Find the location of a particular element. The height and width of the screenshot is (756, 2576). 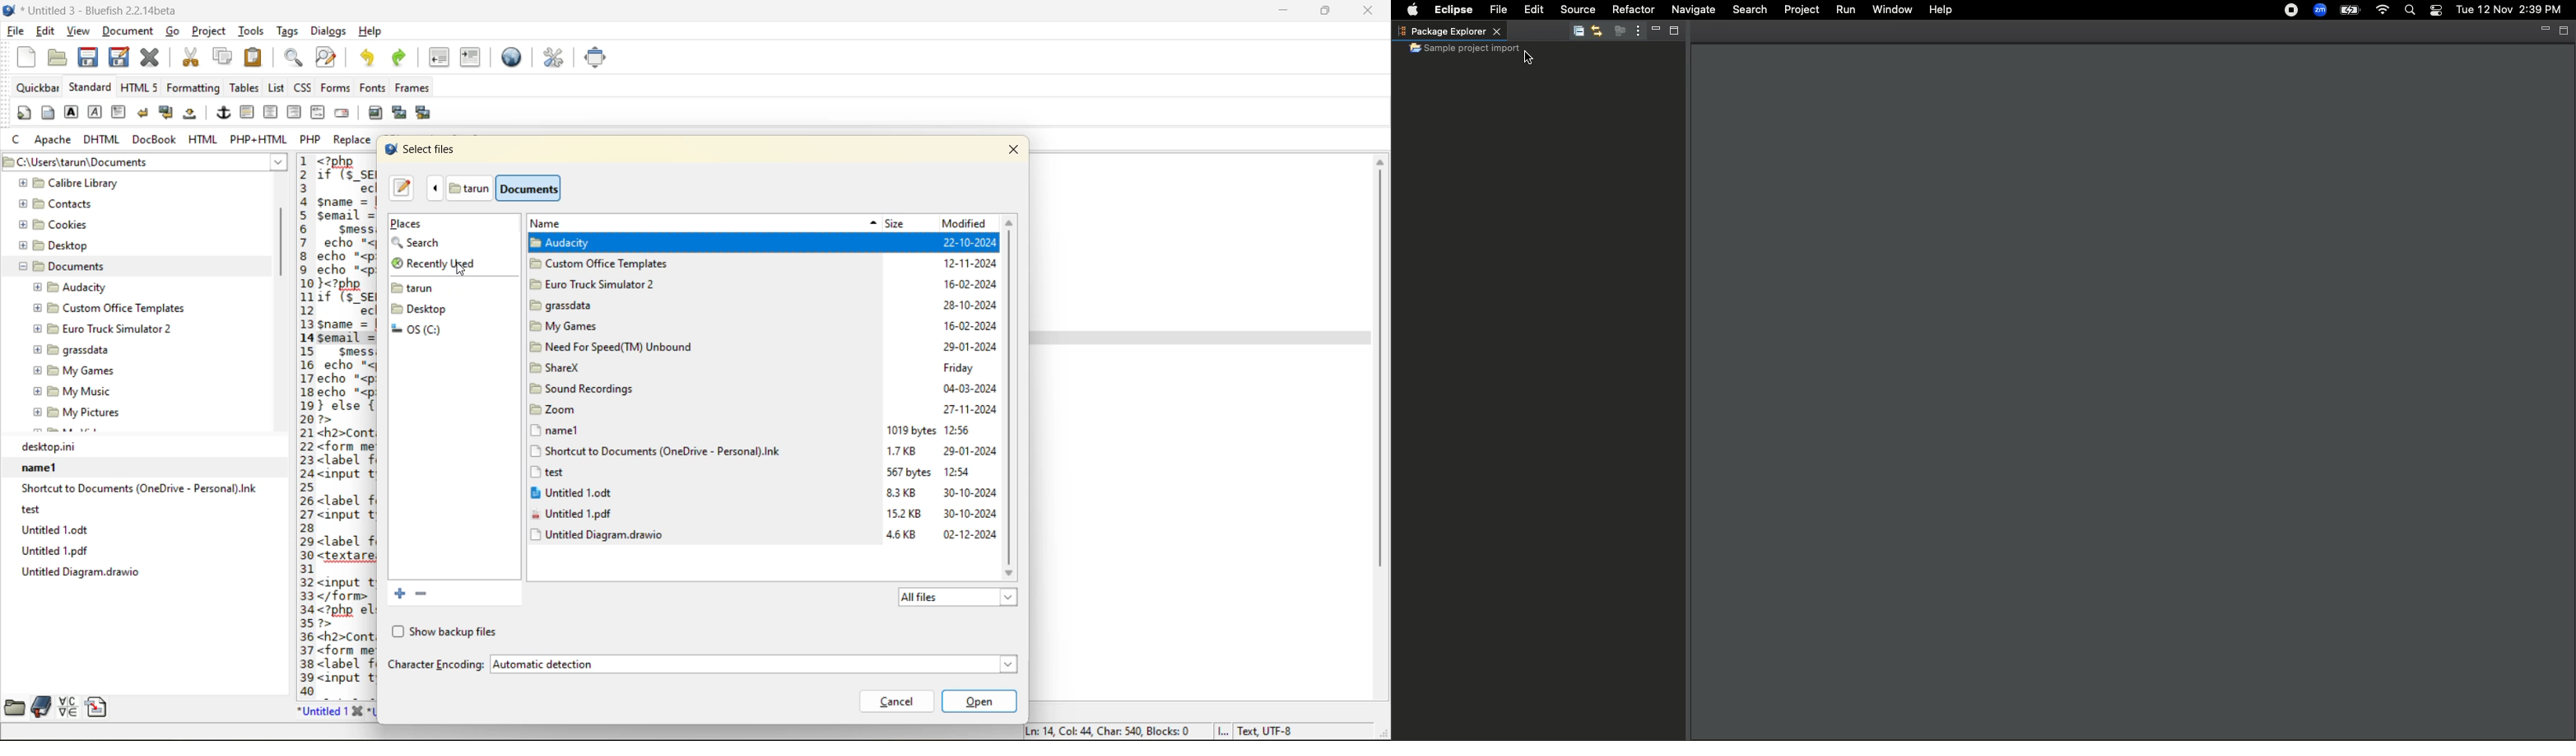

horizontal rule is located at coordinates (248, 112).